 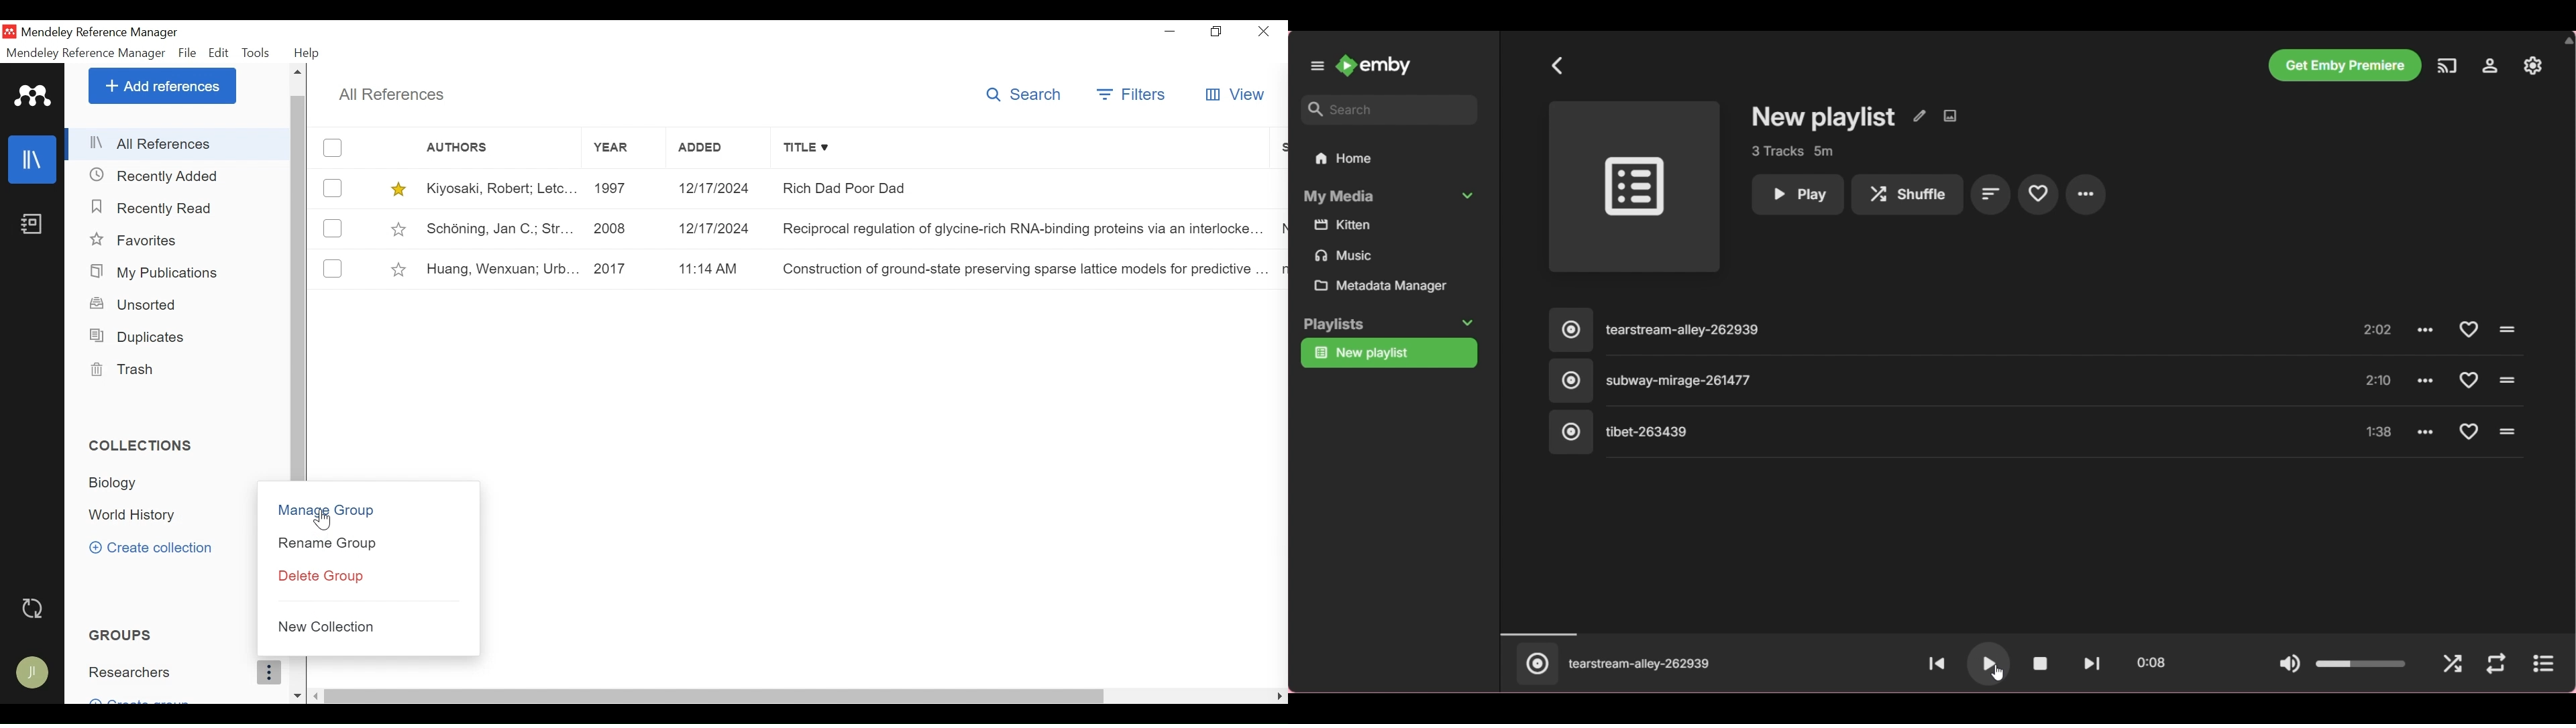 I want to click on Add respective song to favorites, so click(x=2470, y=431).